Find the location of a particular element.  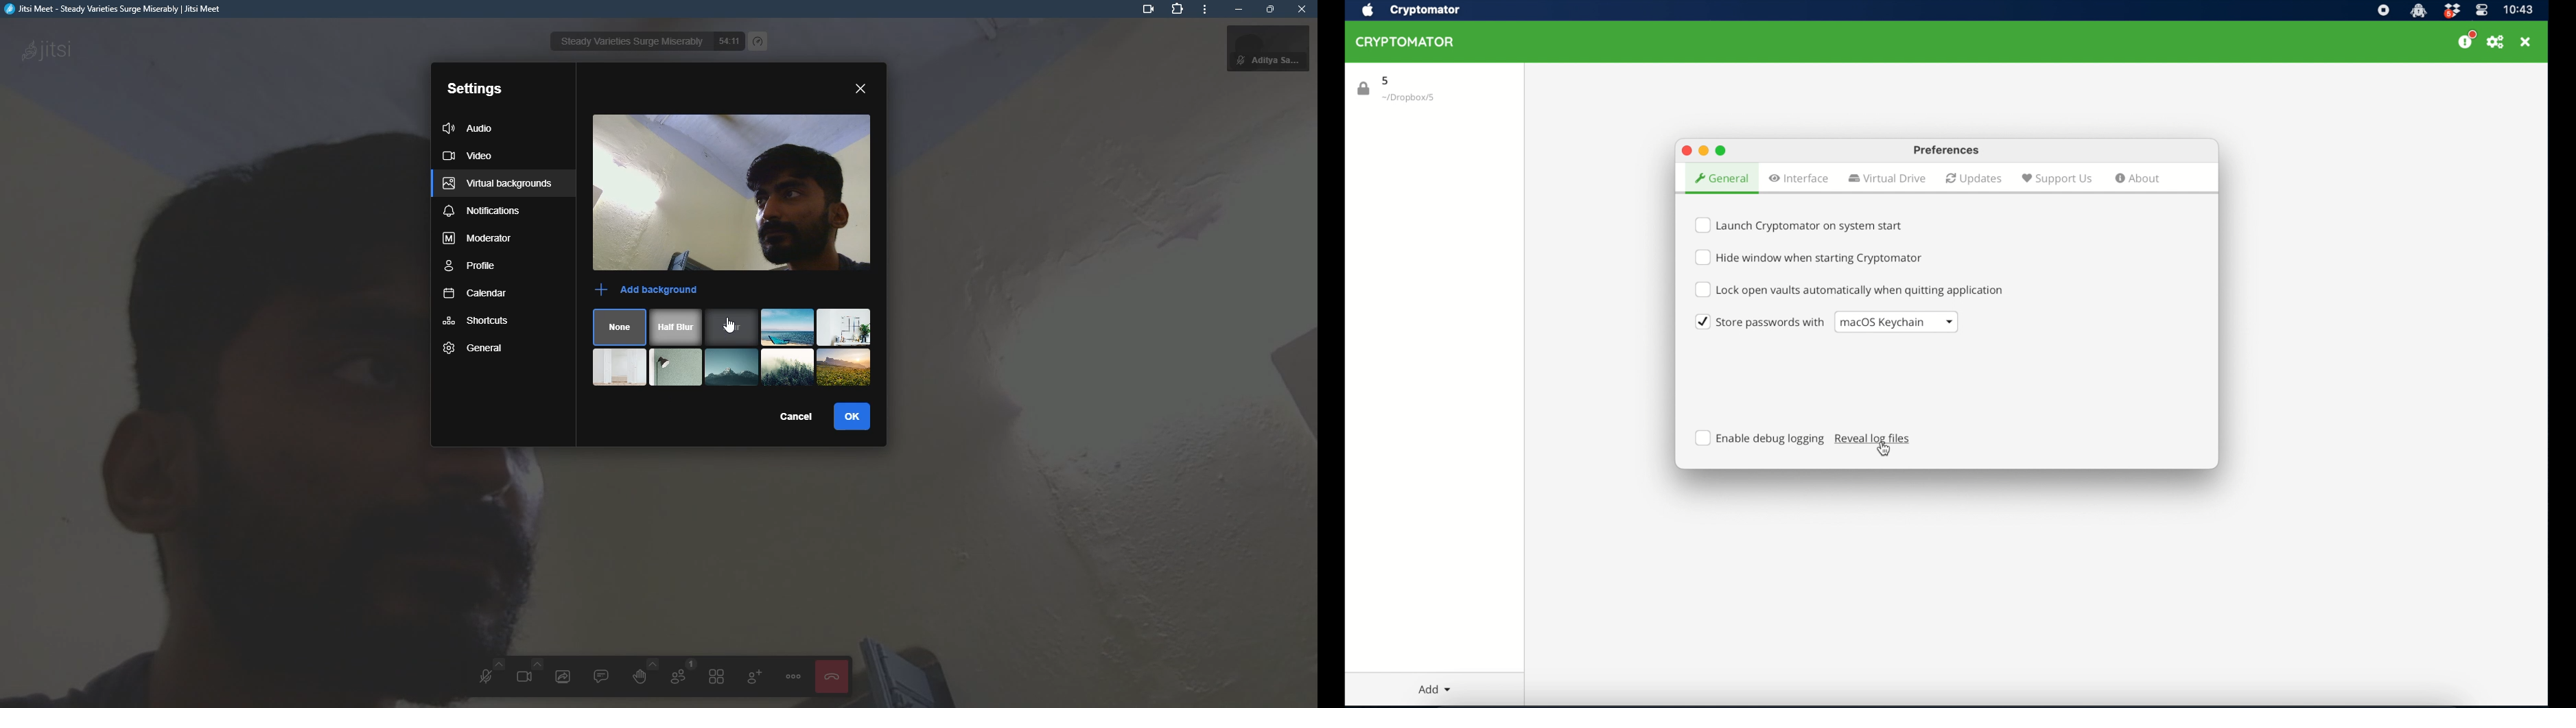

close is located at coordinates (863, 88).